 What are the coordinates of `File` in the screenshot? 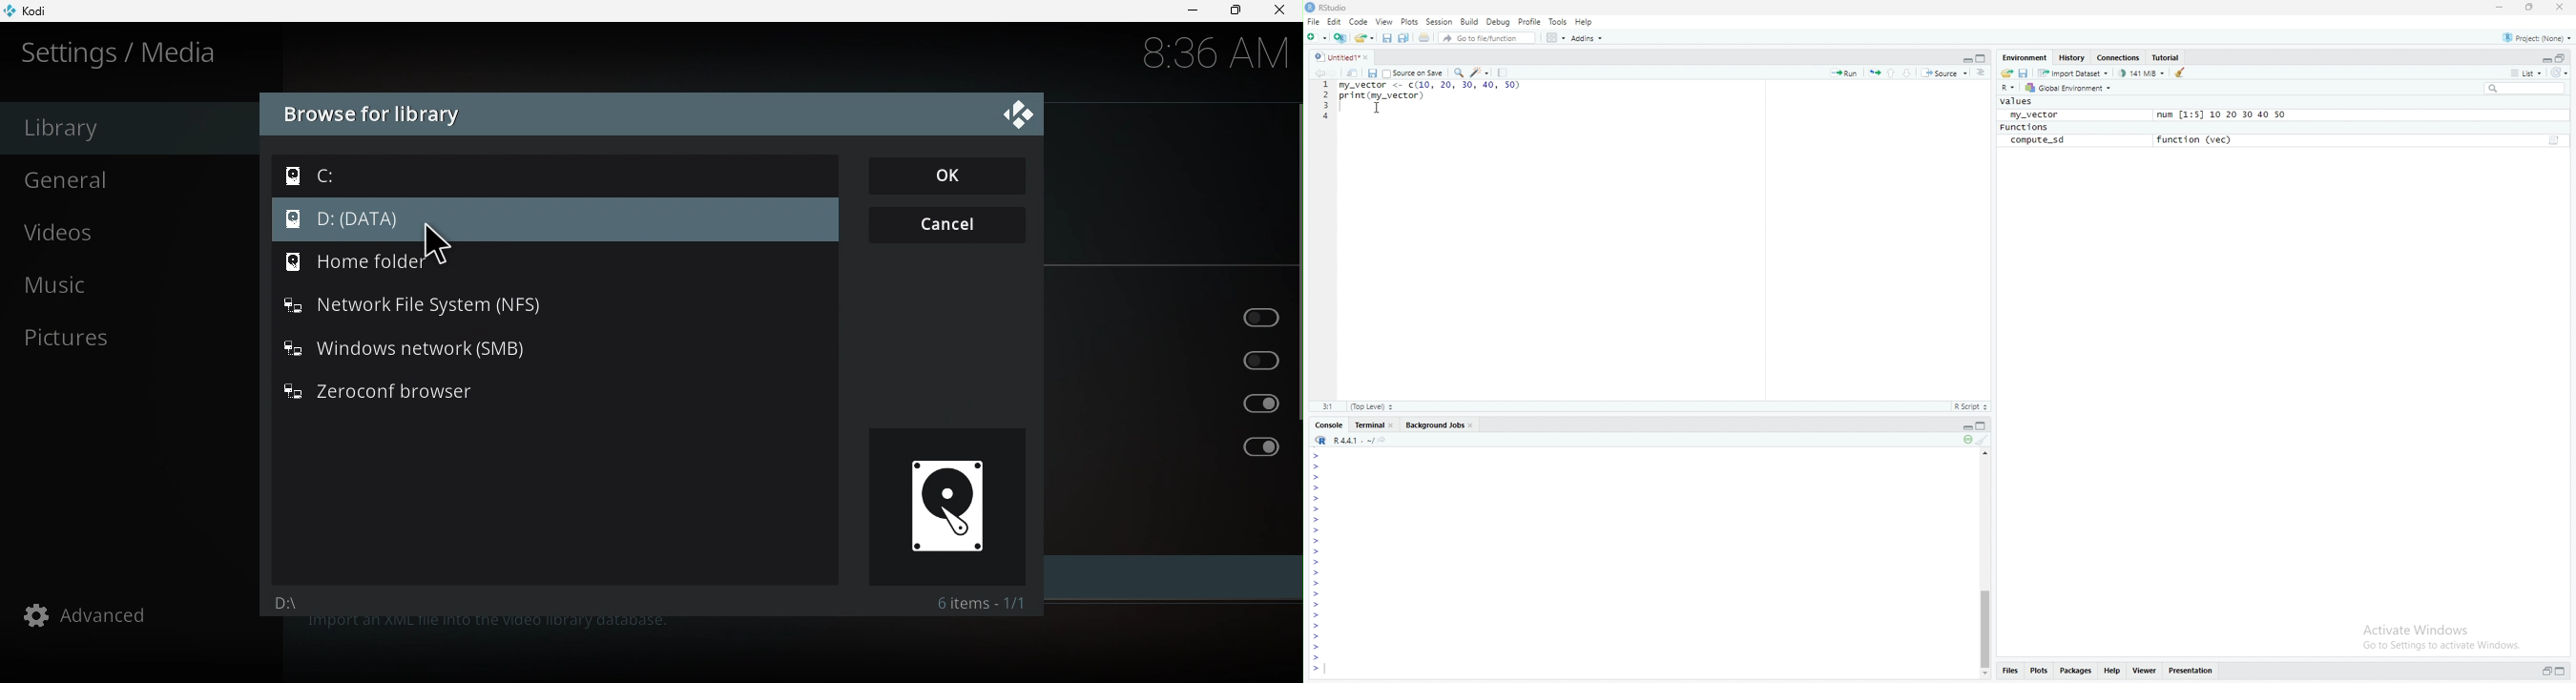 It's located at (1313, 21).